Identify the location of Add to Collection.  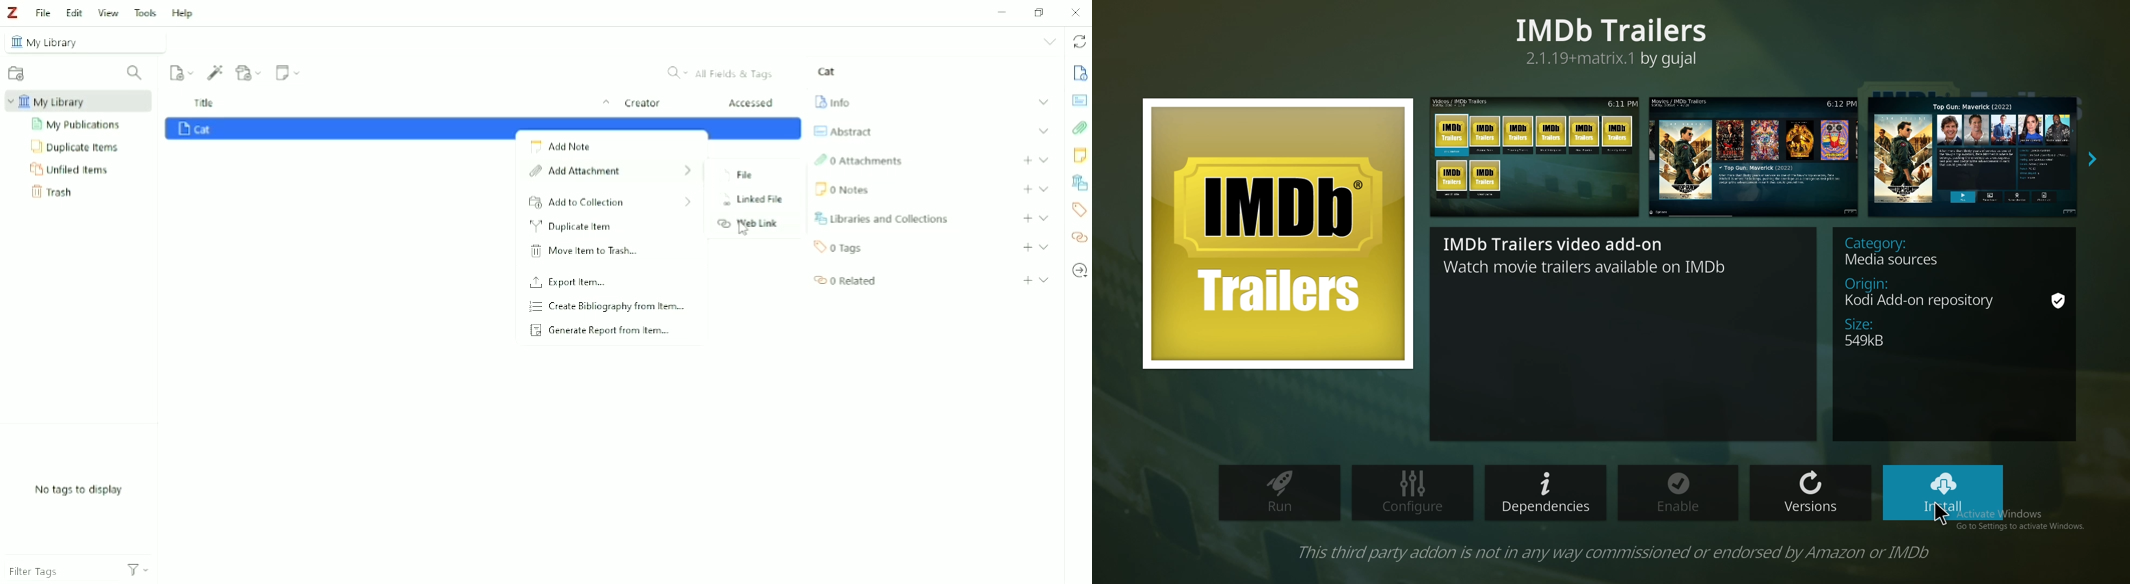
(610, 203).